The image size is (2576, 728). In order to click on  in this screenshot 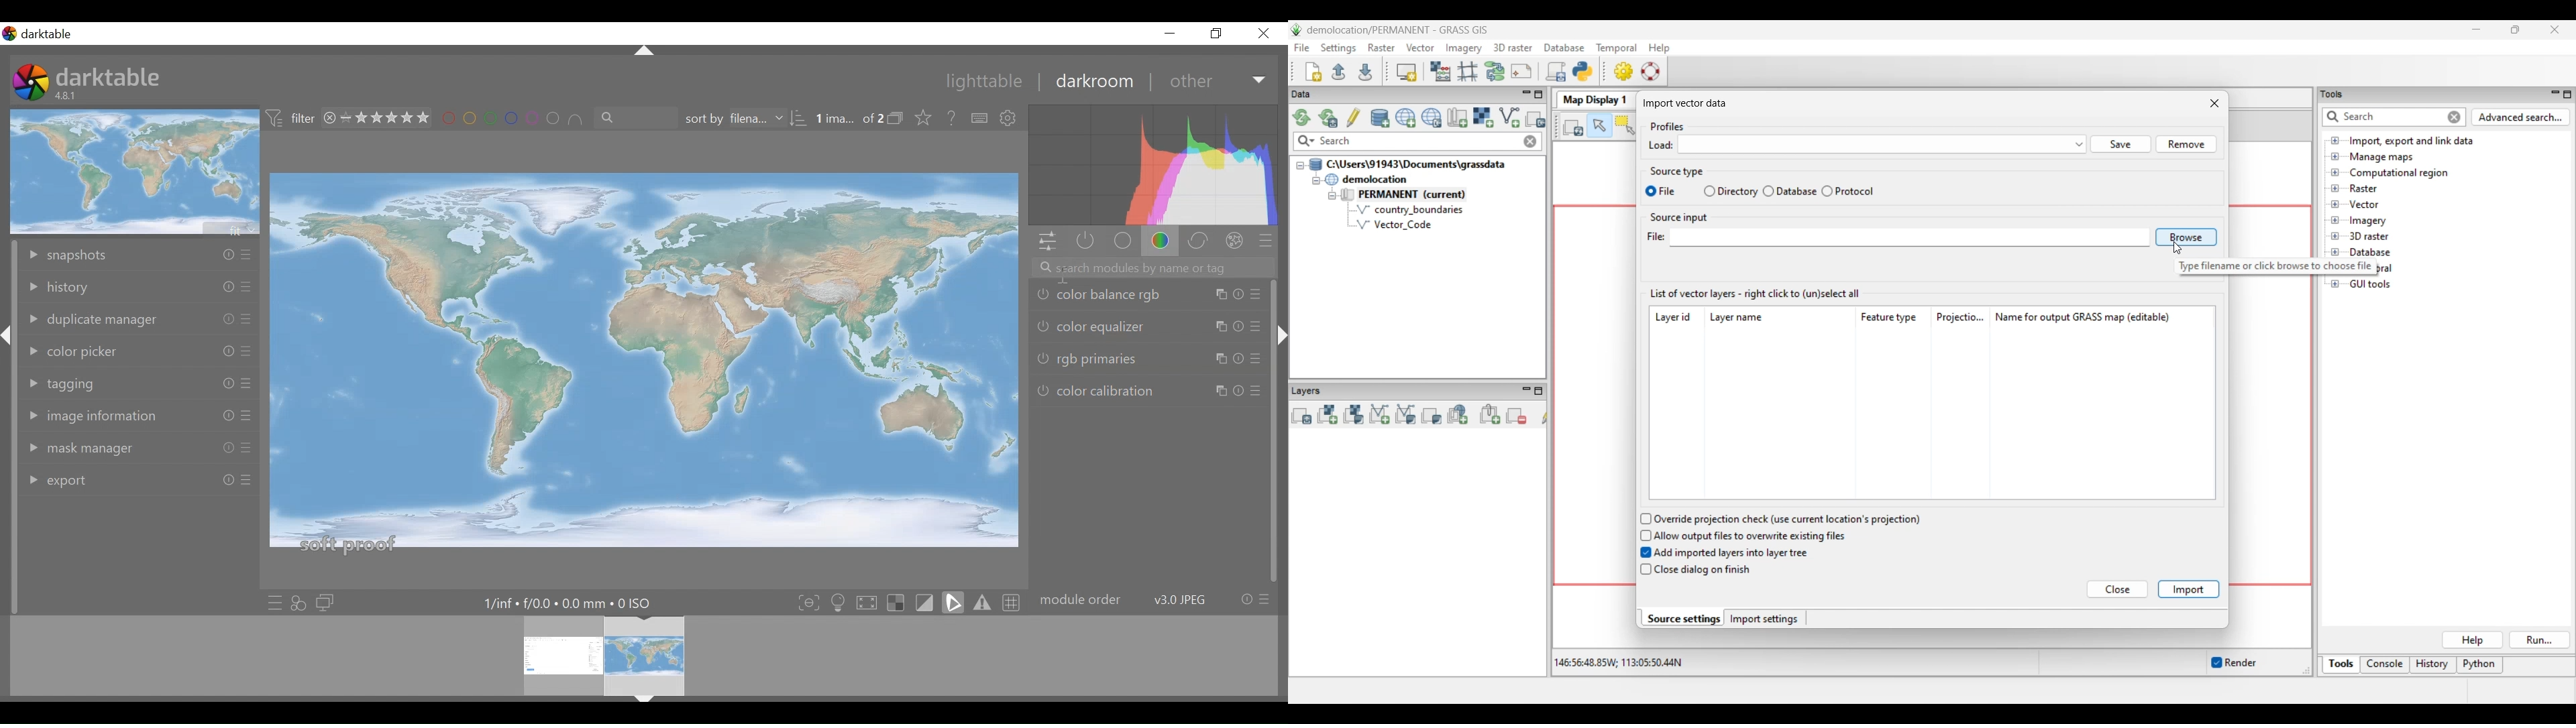, I will do `click(224, 448)`.